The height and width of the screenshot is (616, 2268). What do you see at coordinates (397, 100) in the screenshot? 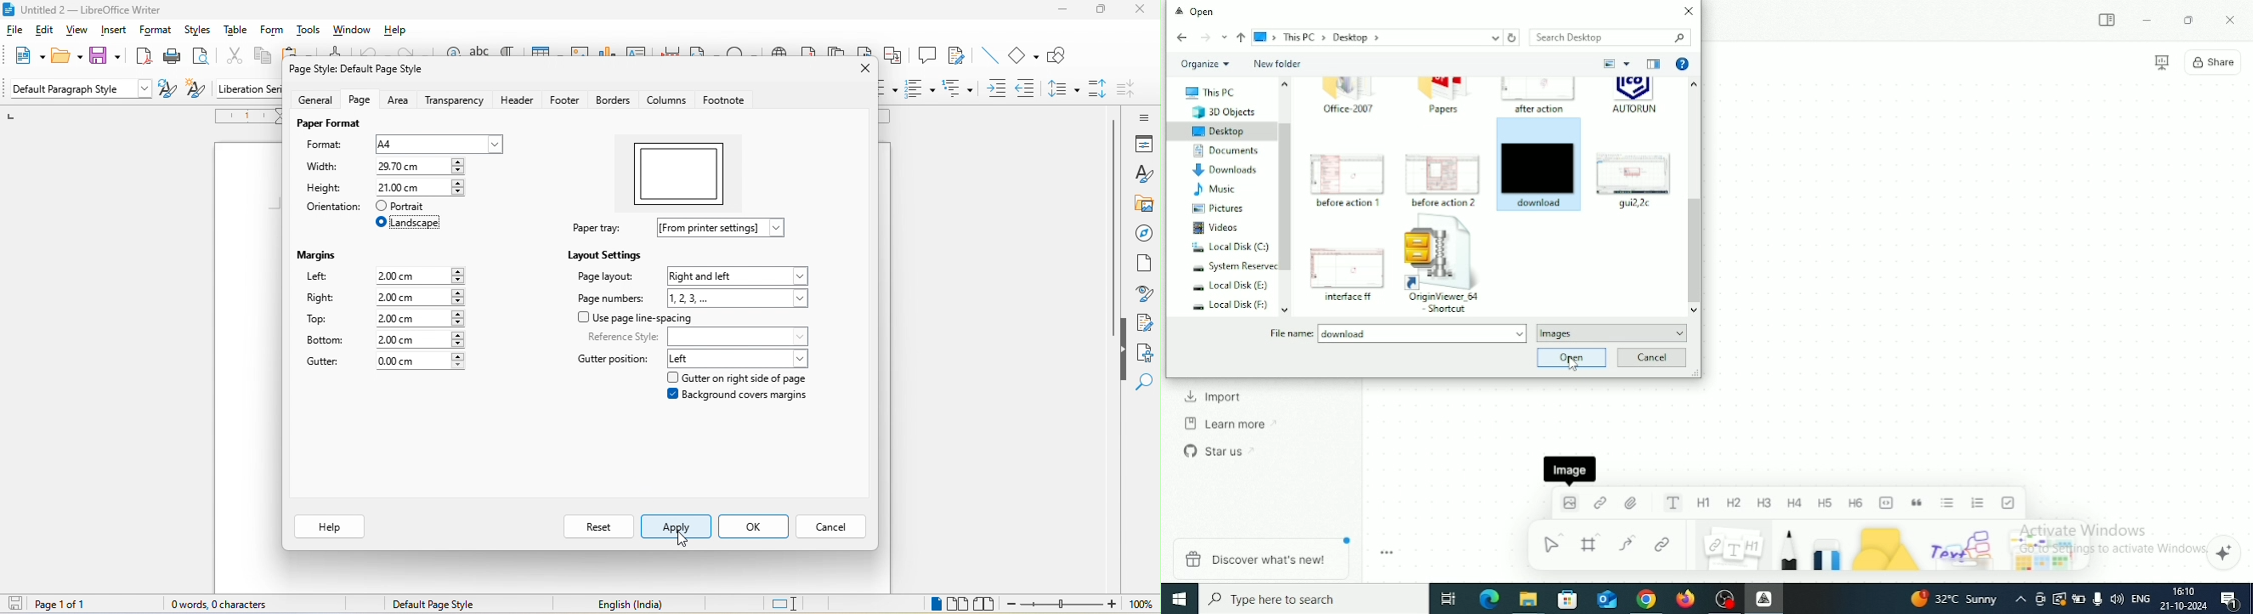
I see `area` at bounding box center [397, 100].